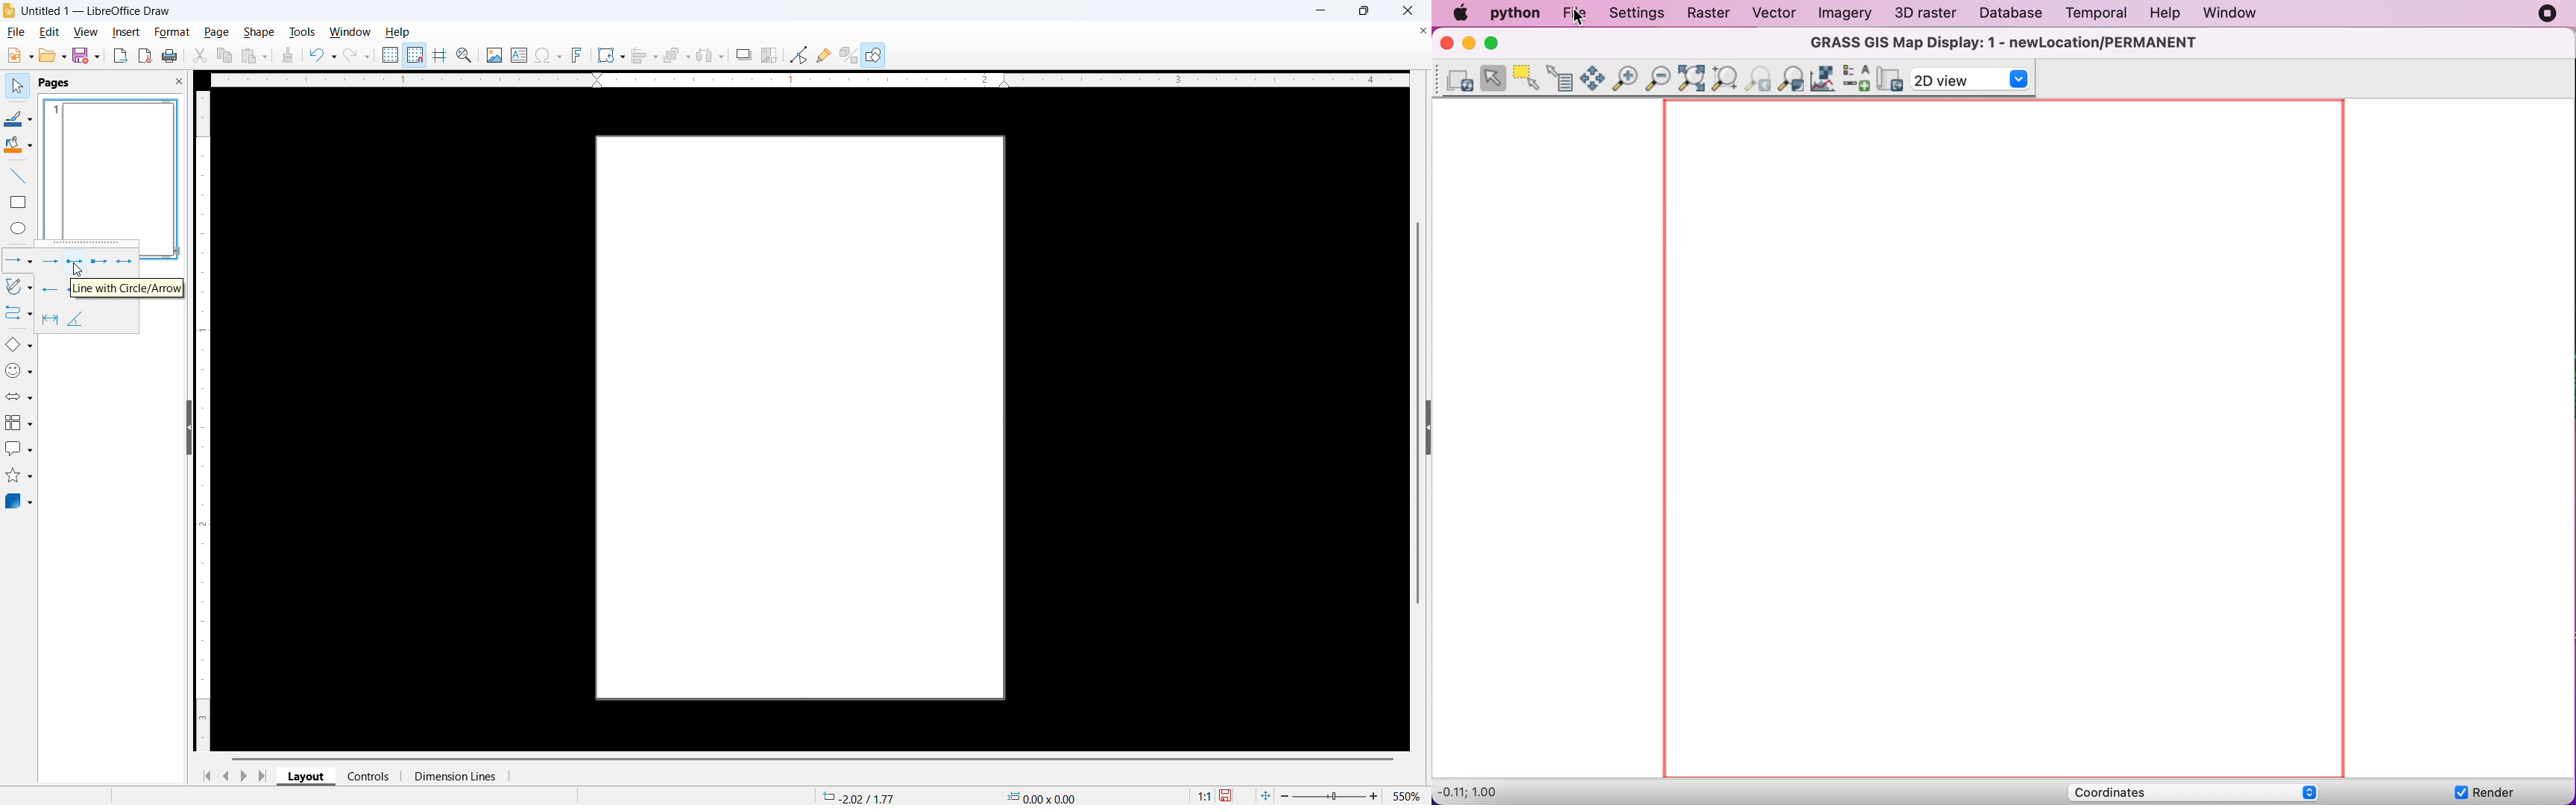 Image resolution: width=2576 pixels, height=812 pixels. I want to click on Hide panel , so click(188, 425).